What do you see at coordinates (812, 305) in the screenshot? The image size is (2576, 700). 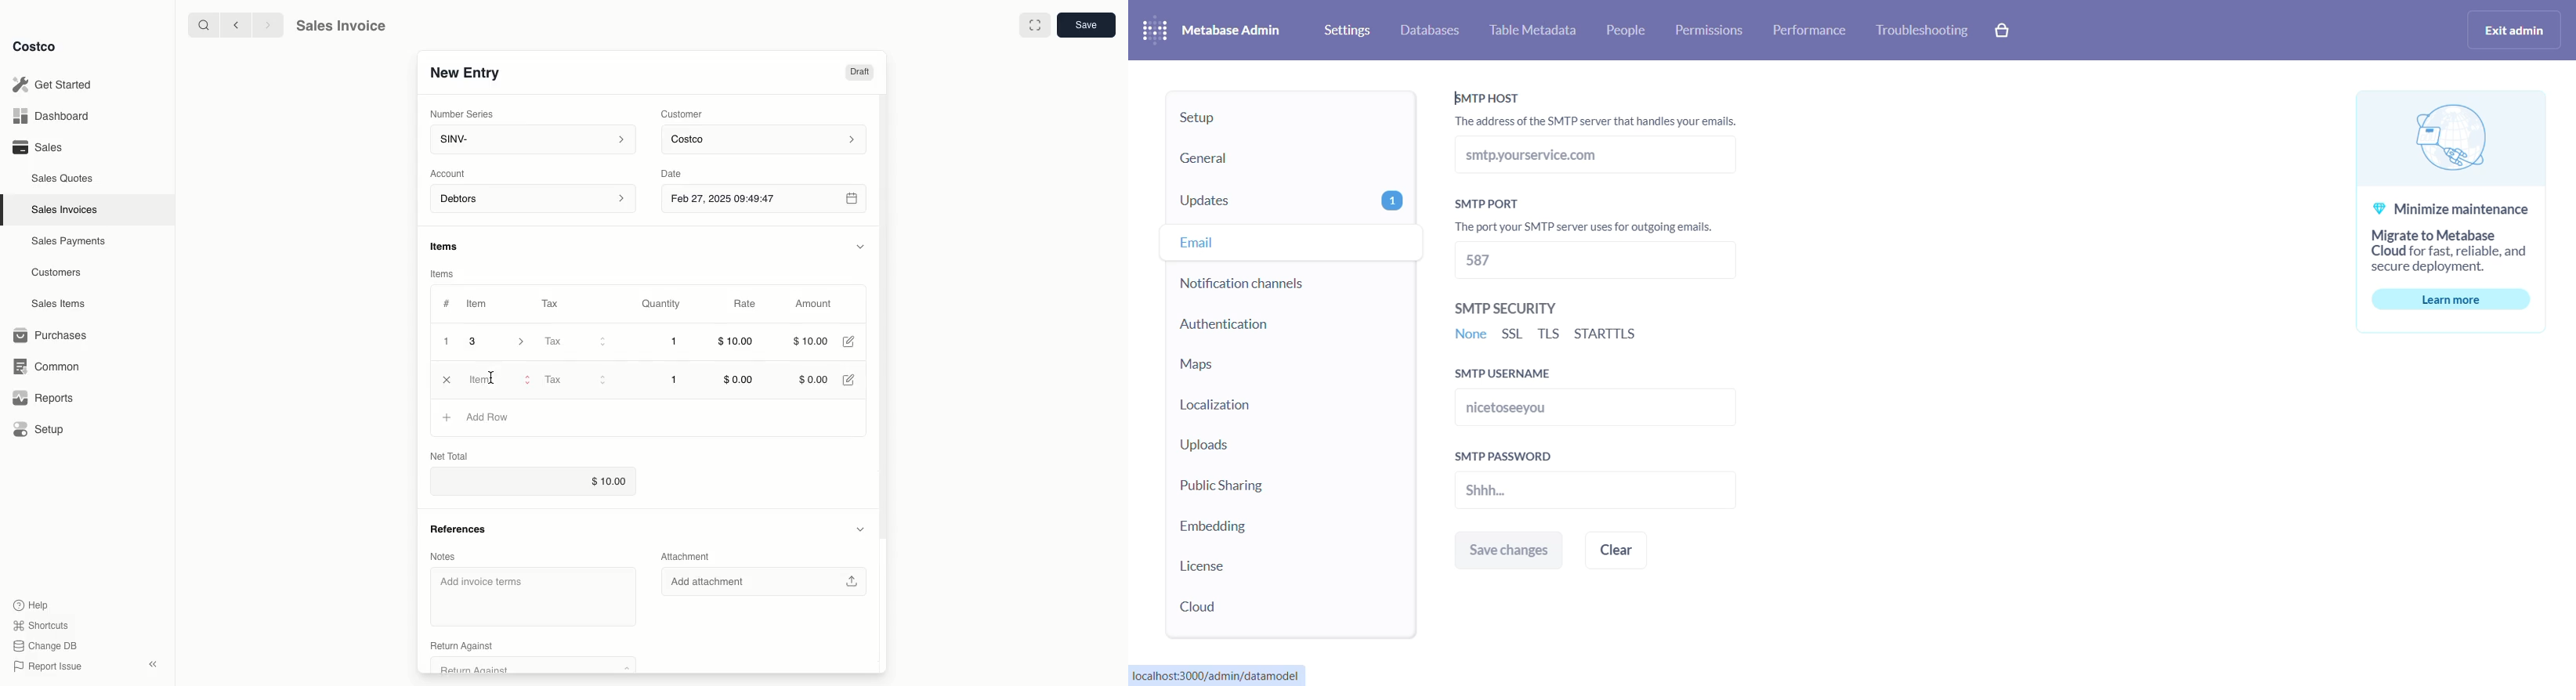 I see `Amount` at bounding box center [812, 305].